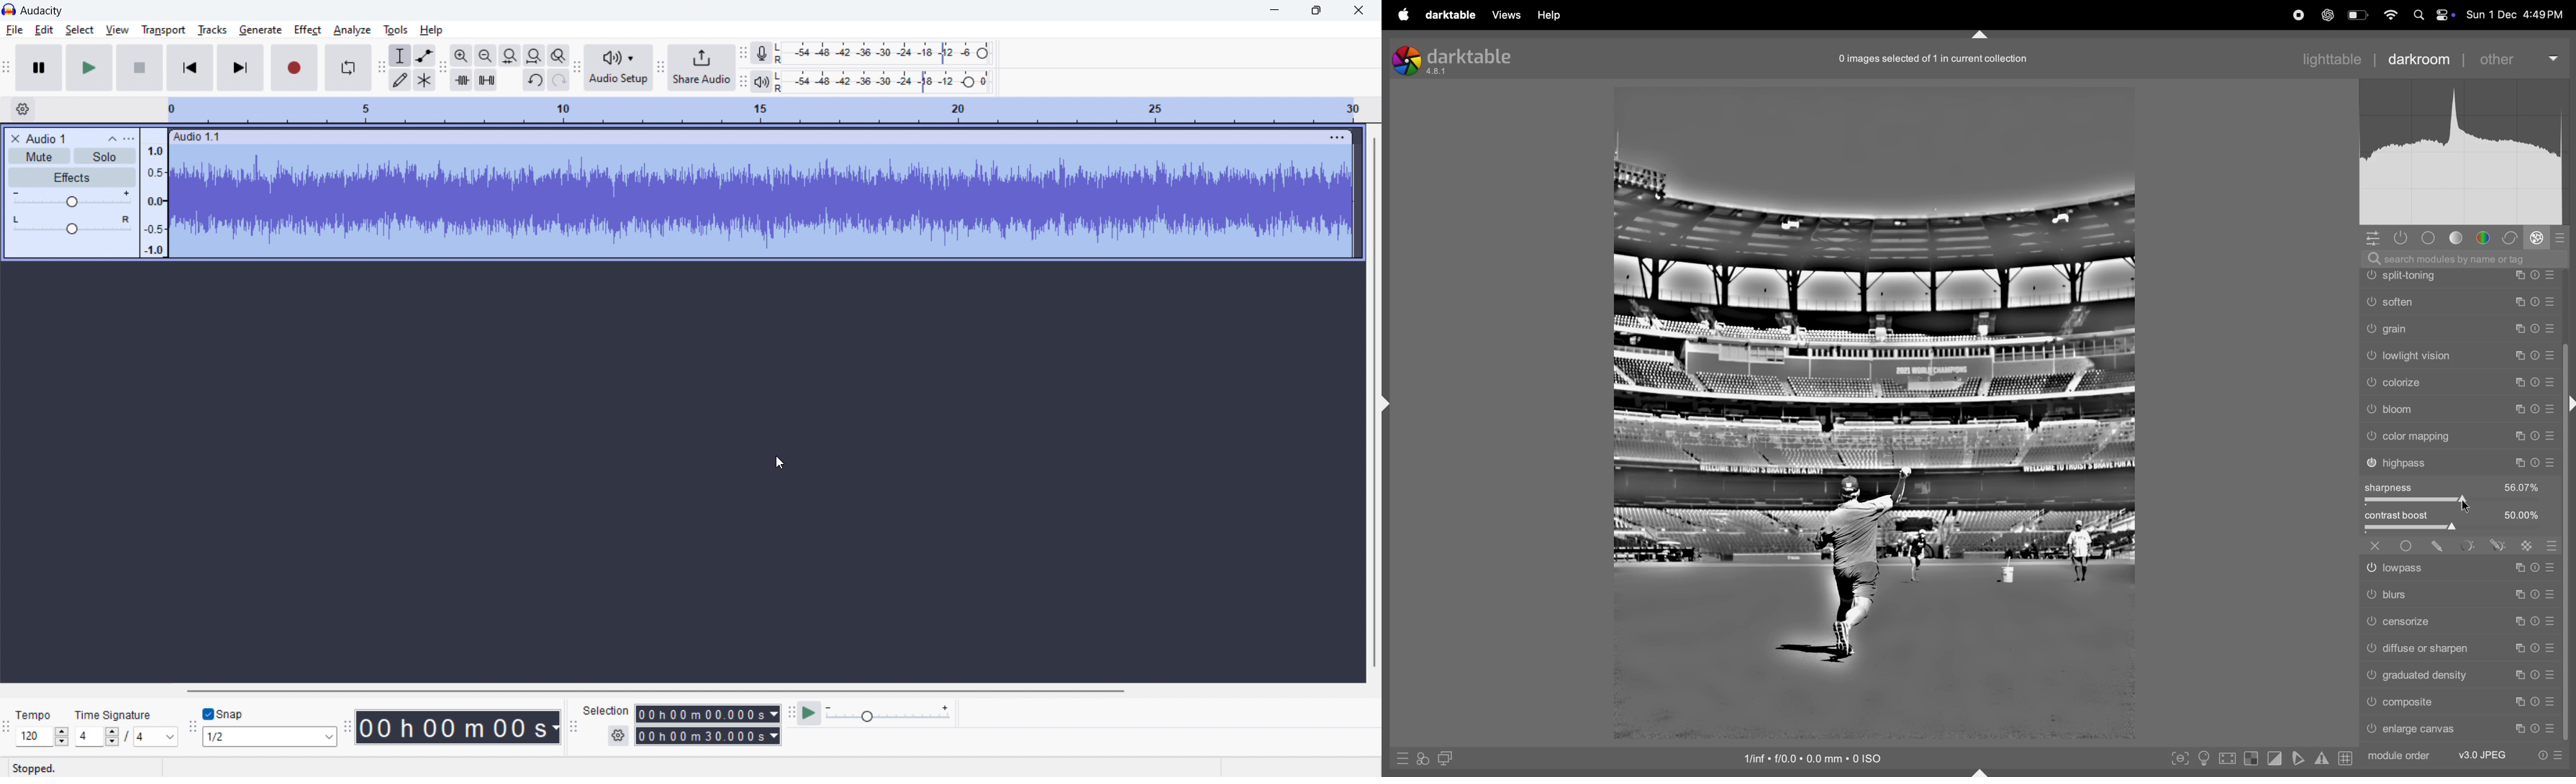 Image resolution: width=2576 pixels, height=784 pixels. I want to click on playback speed, so click(888, 714).